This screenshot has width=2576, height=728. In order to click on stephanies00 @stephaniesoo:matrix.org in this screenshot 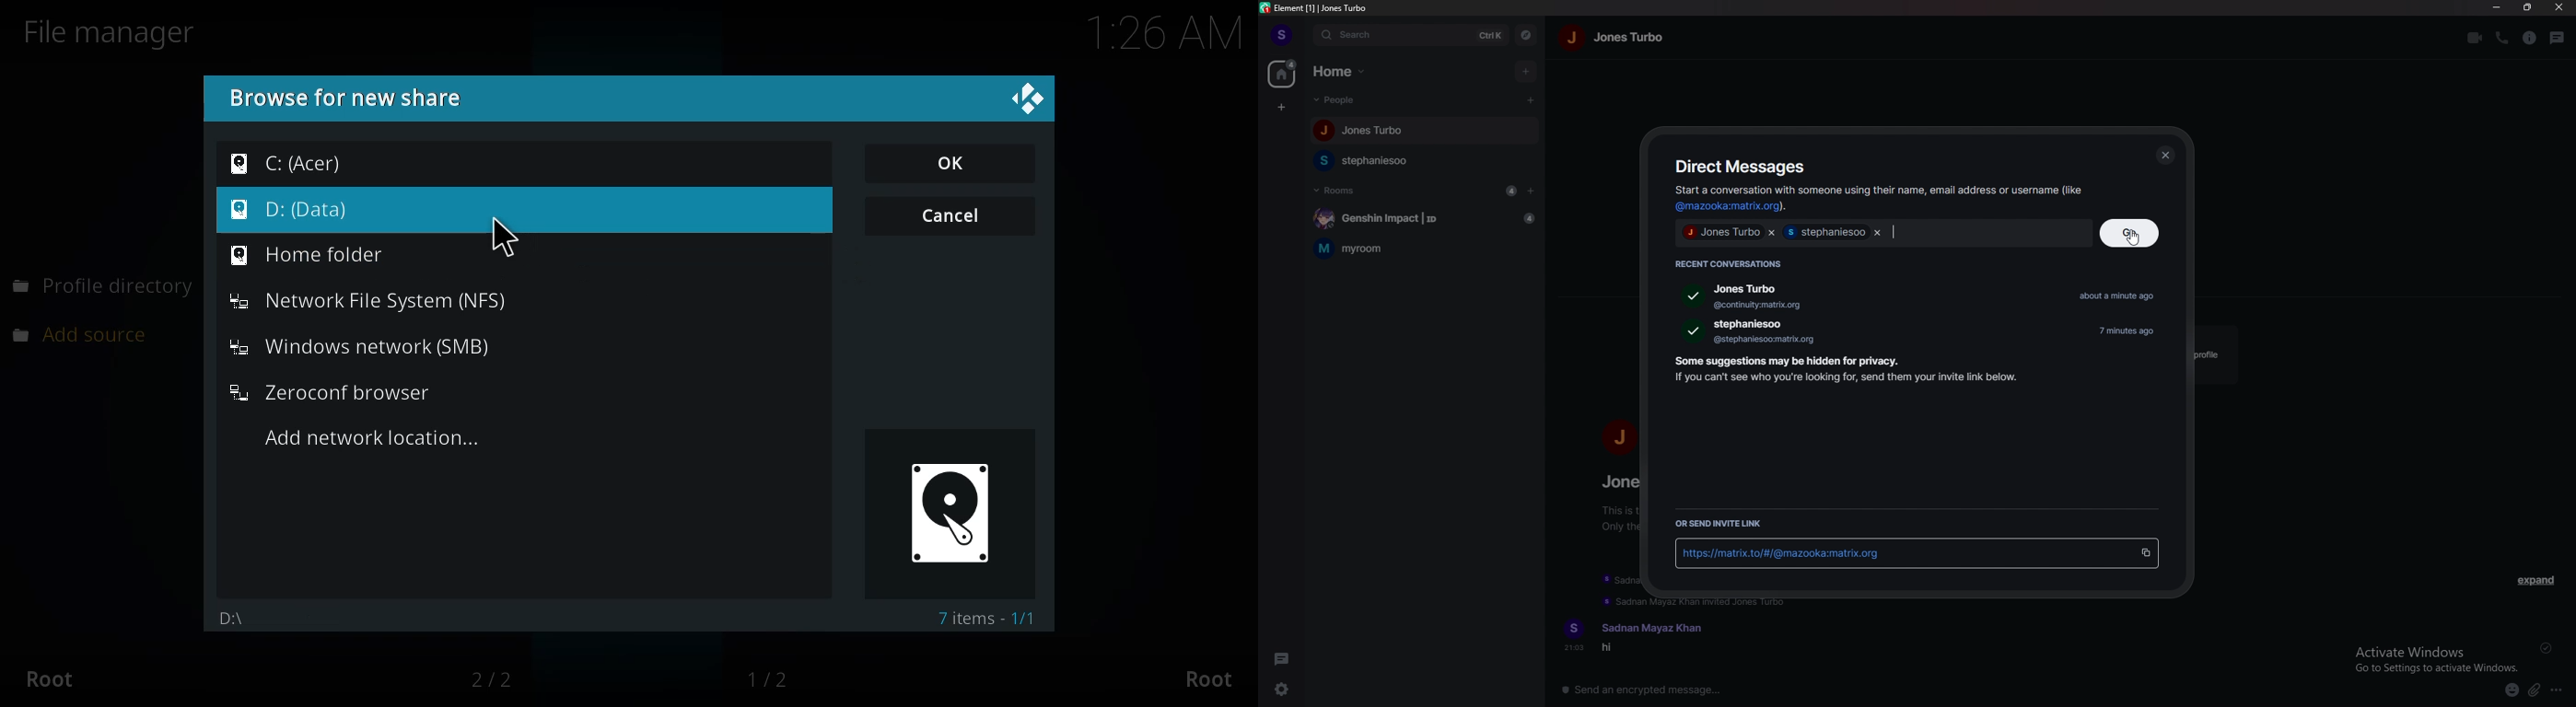, I will do `click(1757, 332)`.